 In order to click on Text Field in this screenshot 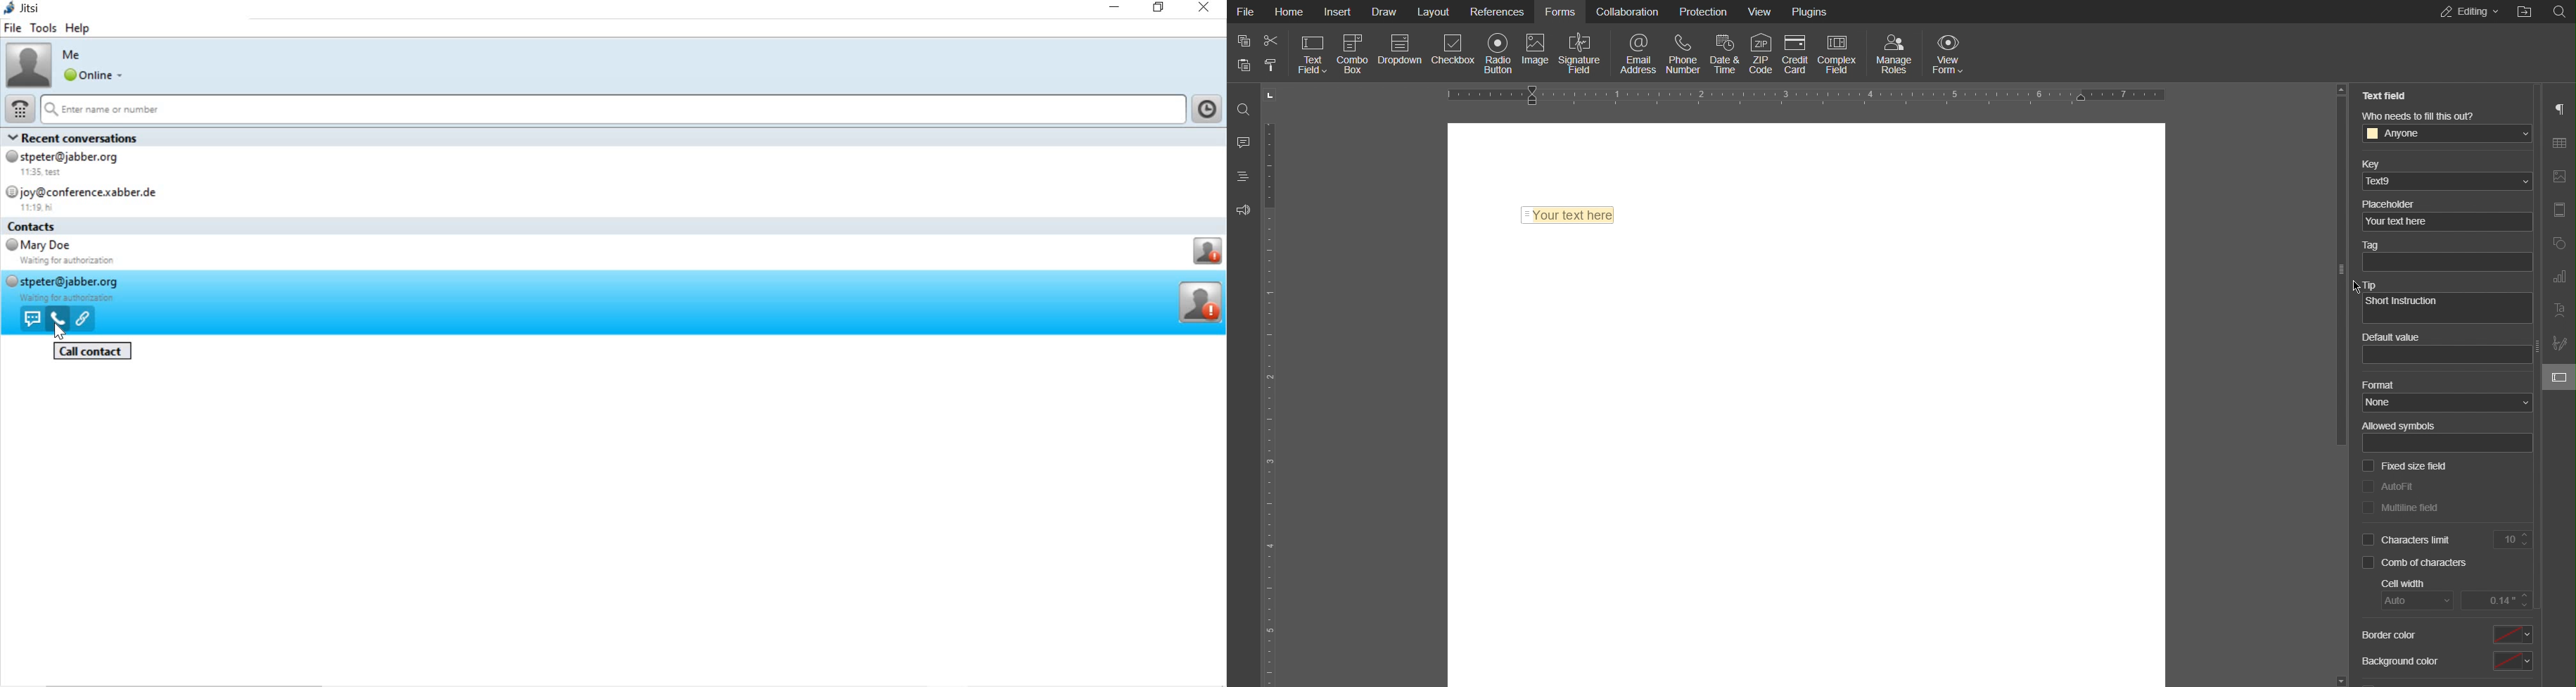, I will do `click(1567, 216)`.